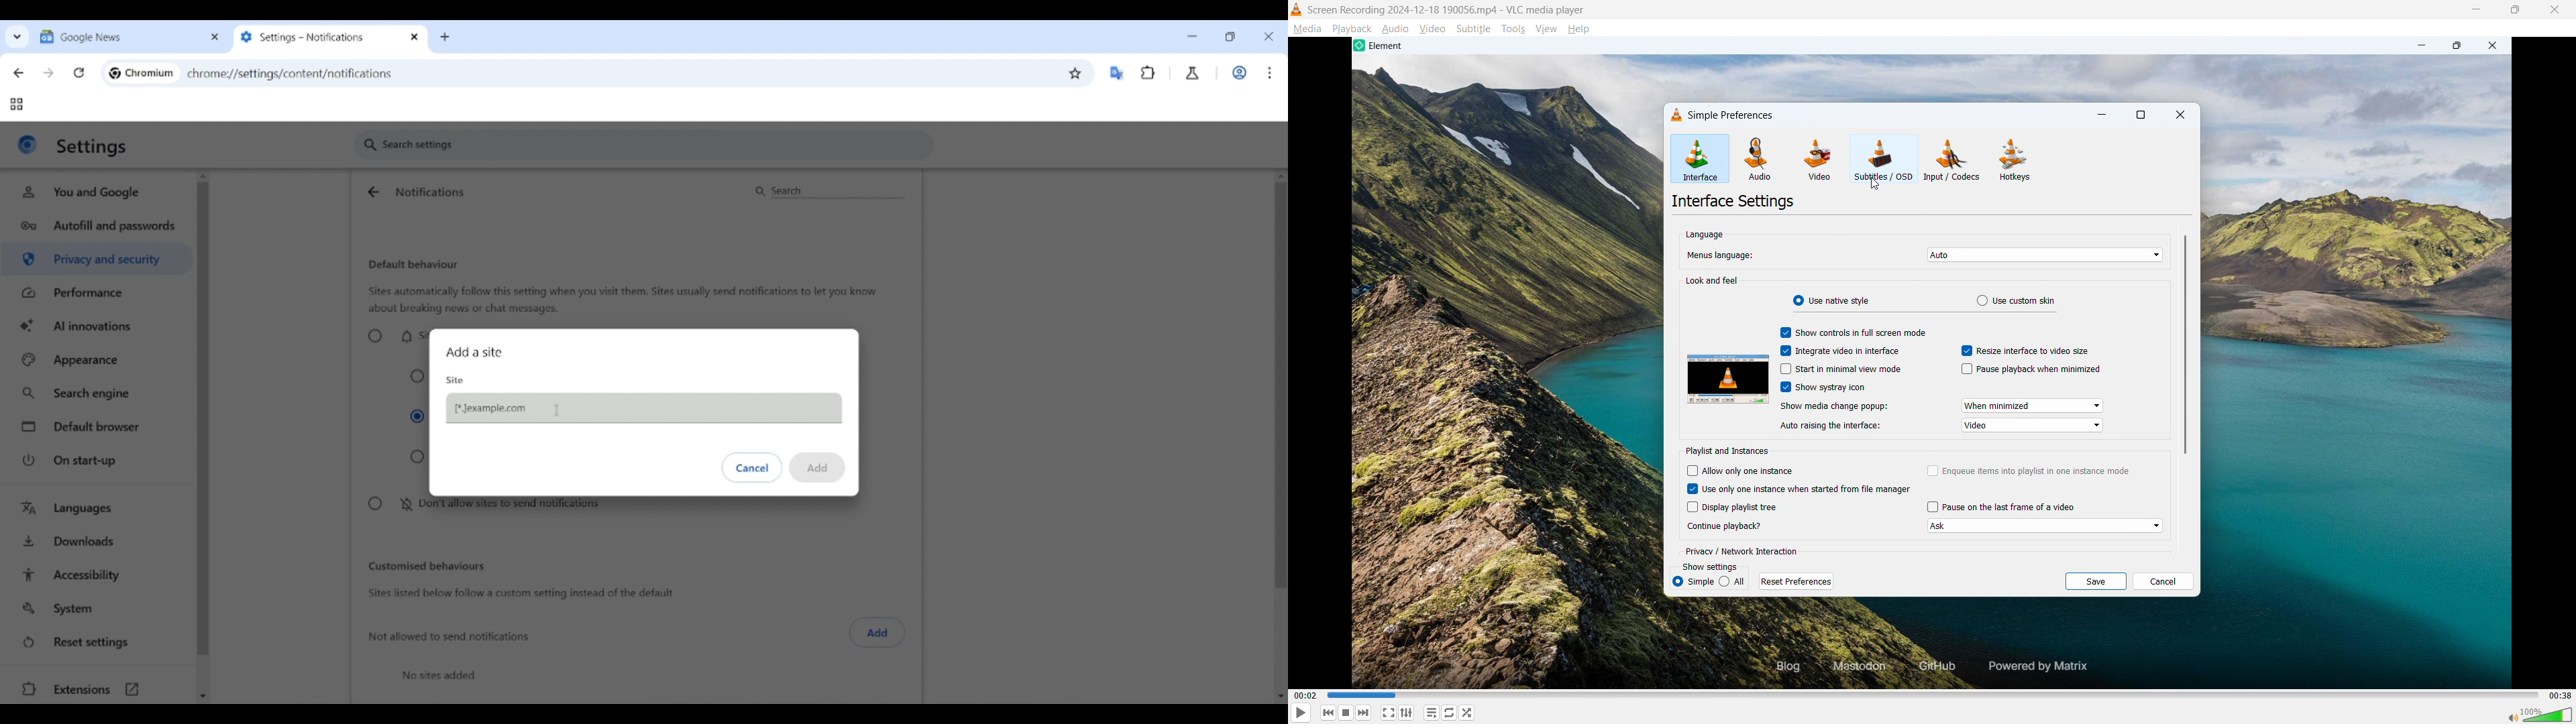  I want to click on Cursor , so click(1875, 184).